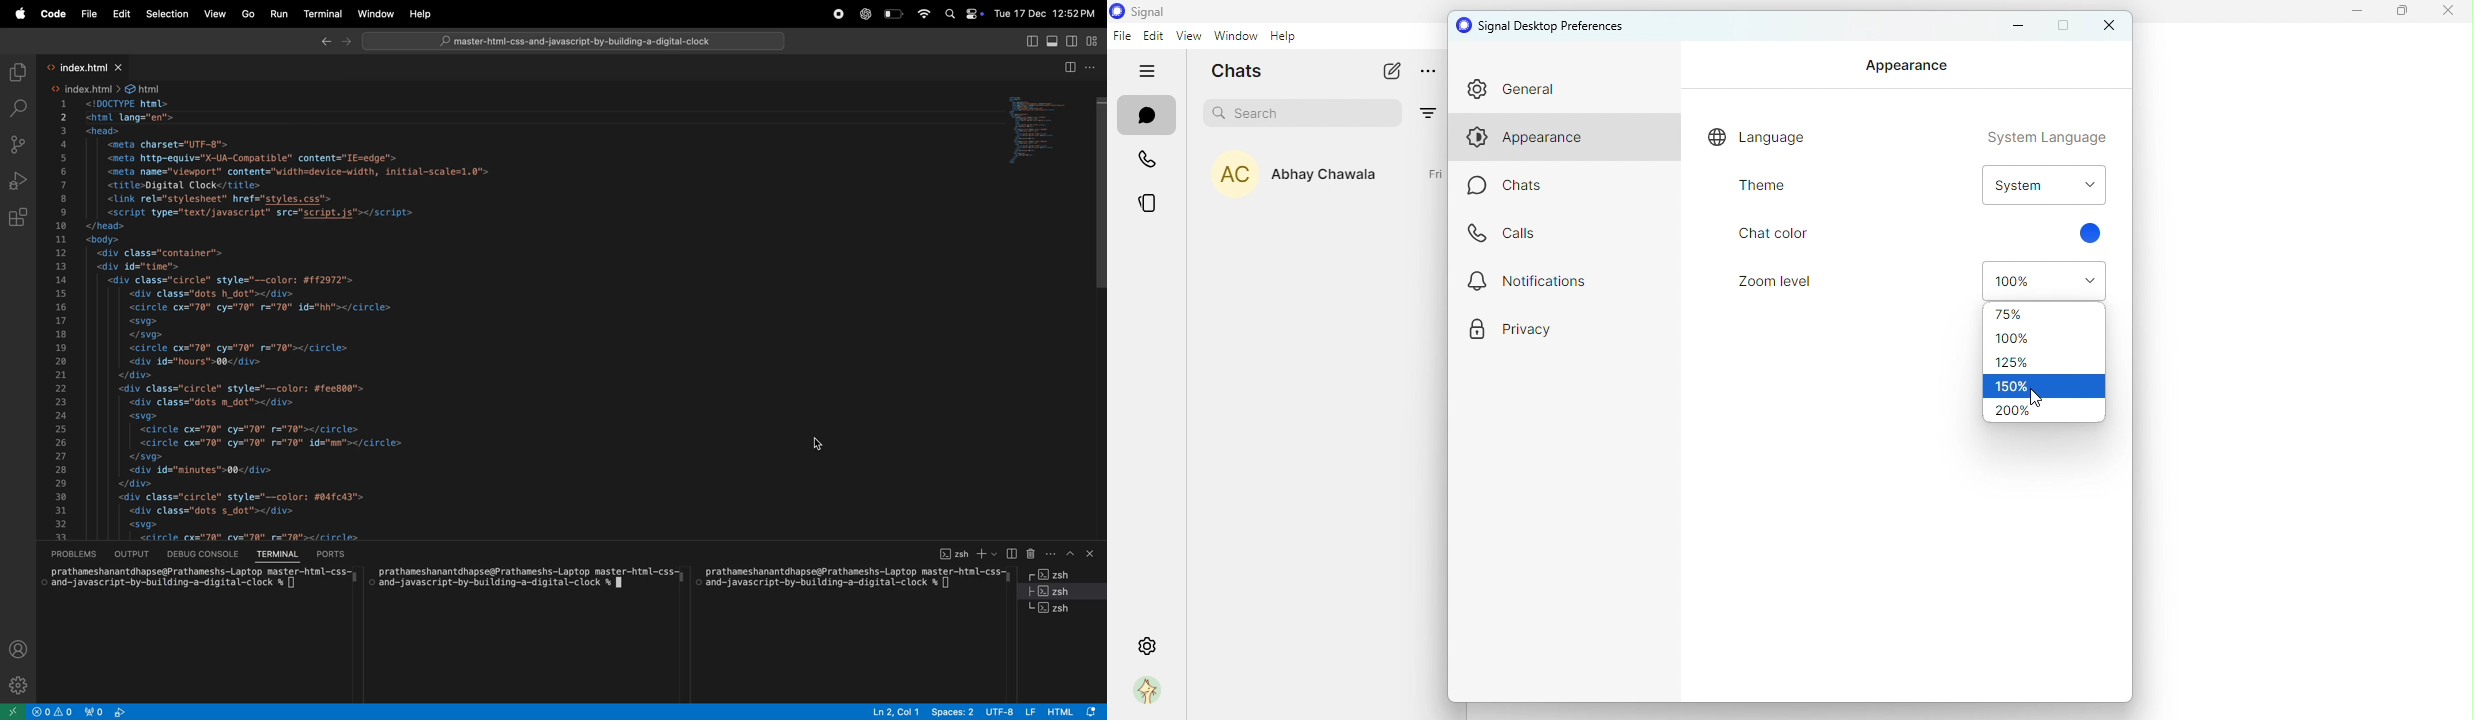  Describe the element at coordinates (1526, 188) in the screenshot. I see `chats` at that location.